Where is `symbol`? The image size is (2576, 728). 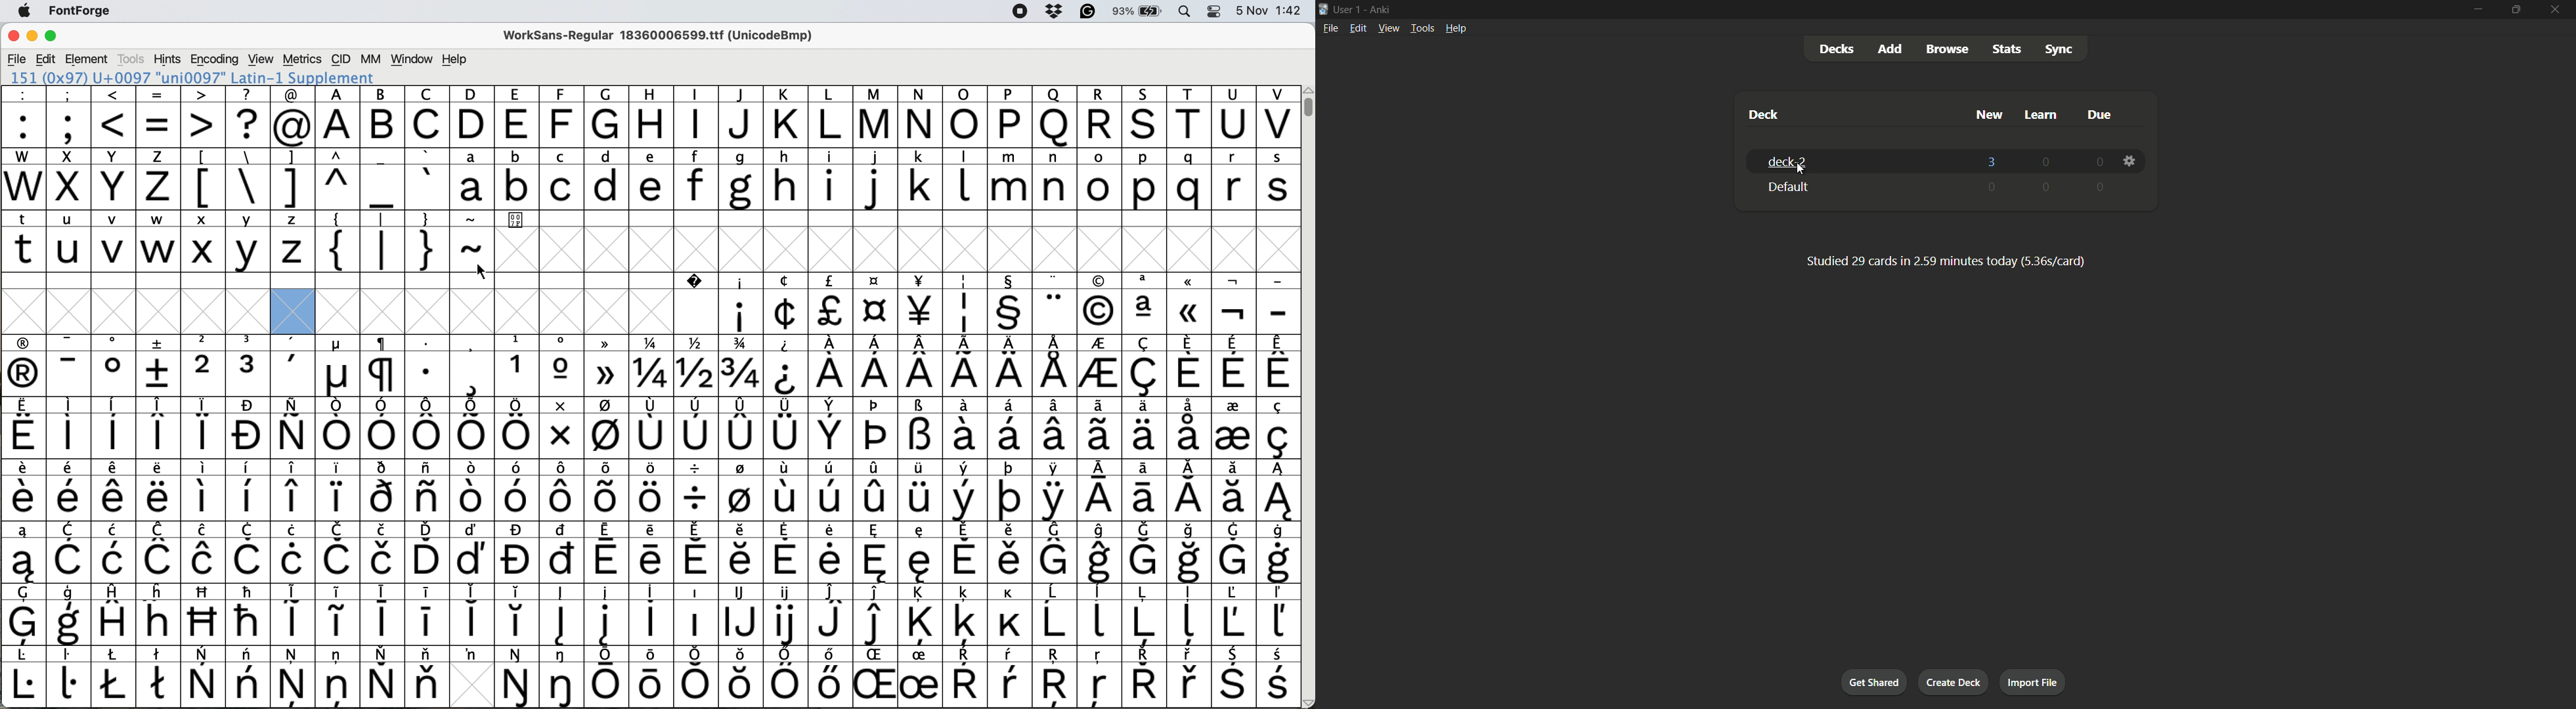
symbol is located at coordinates (1010, 490).